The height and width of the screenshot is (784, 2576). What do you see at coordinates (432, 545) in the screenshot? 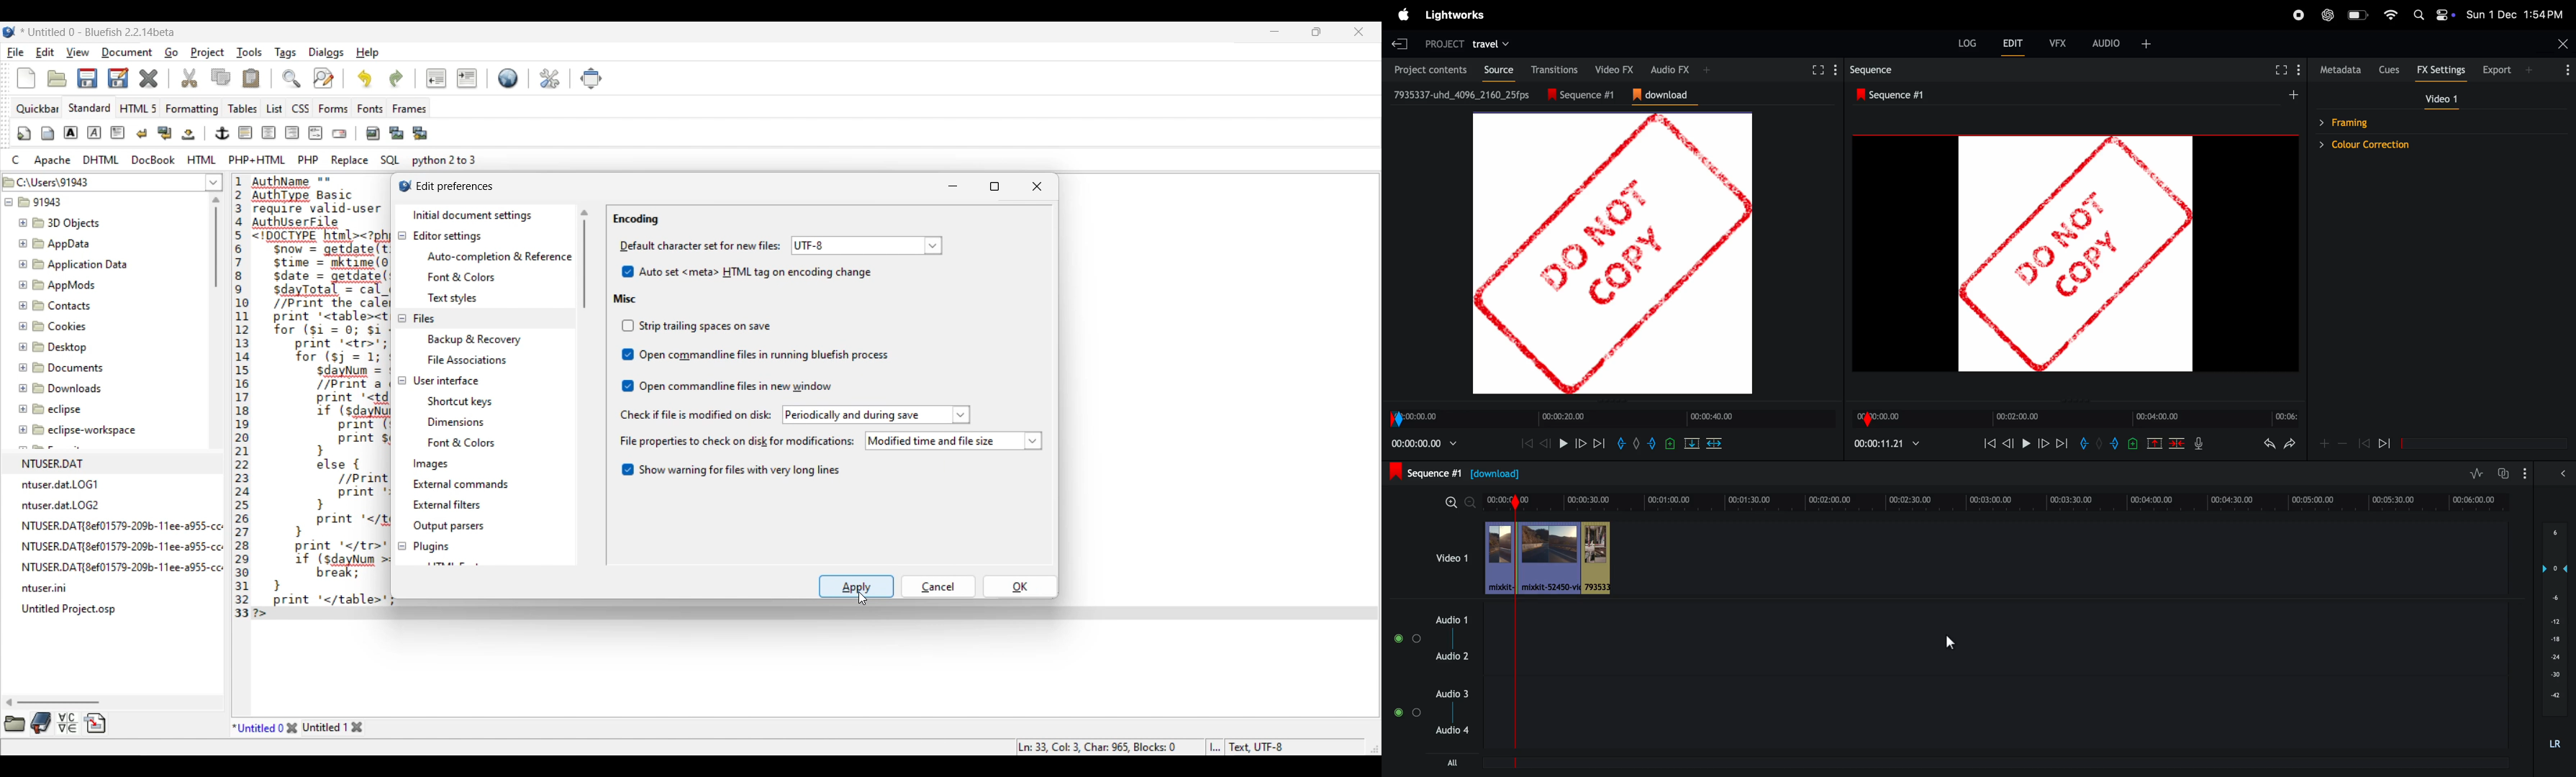
I see `Plugins` at bounding box center [432, 545].